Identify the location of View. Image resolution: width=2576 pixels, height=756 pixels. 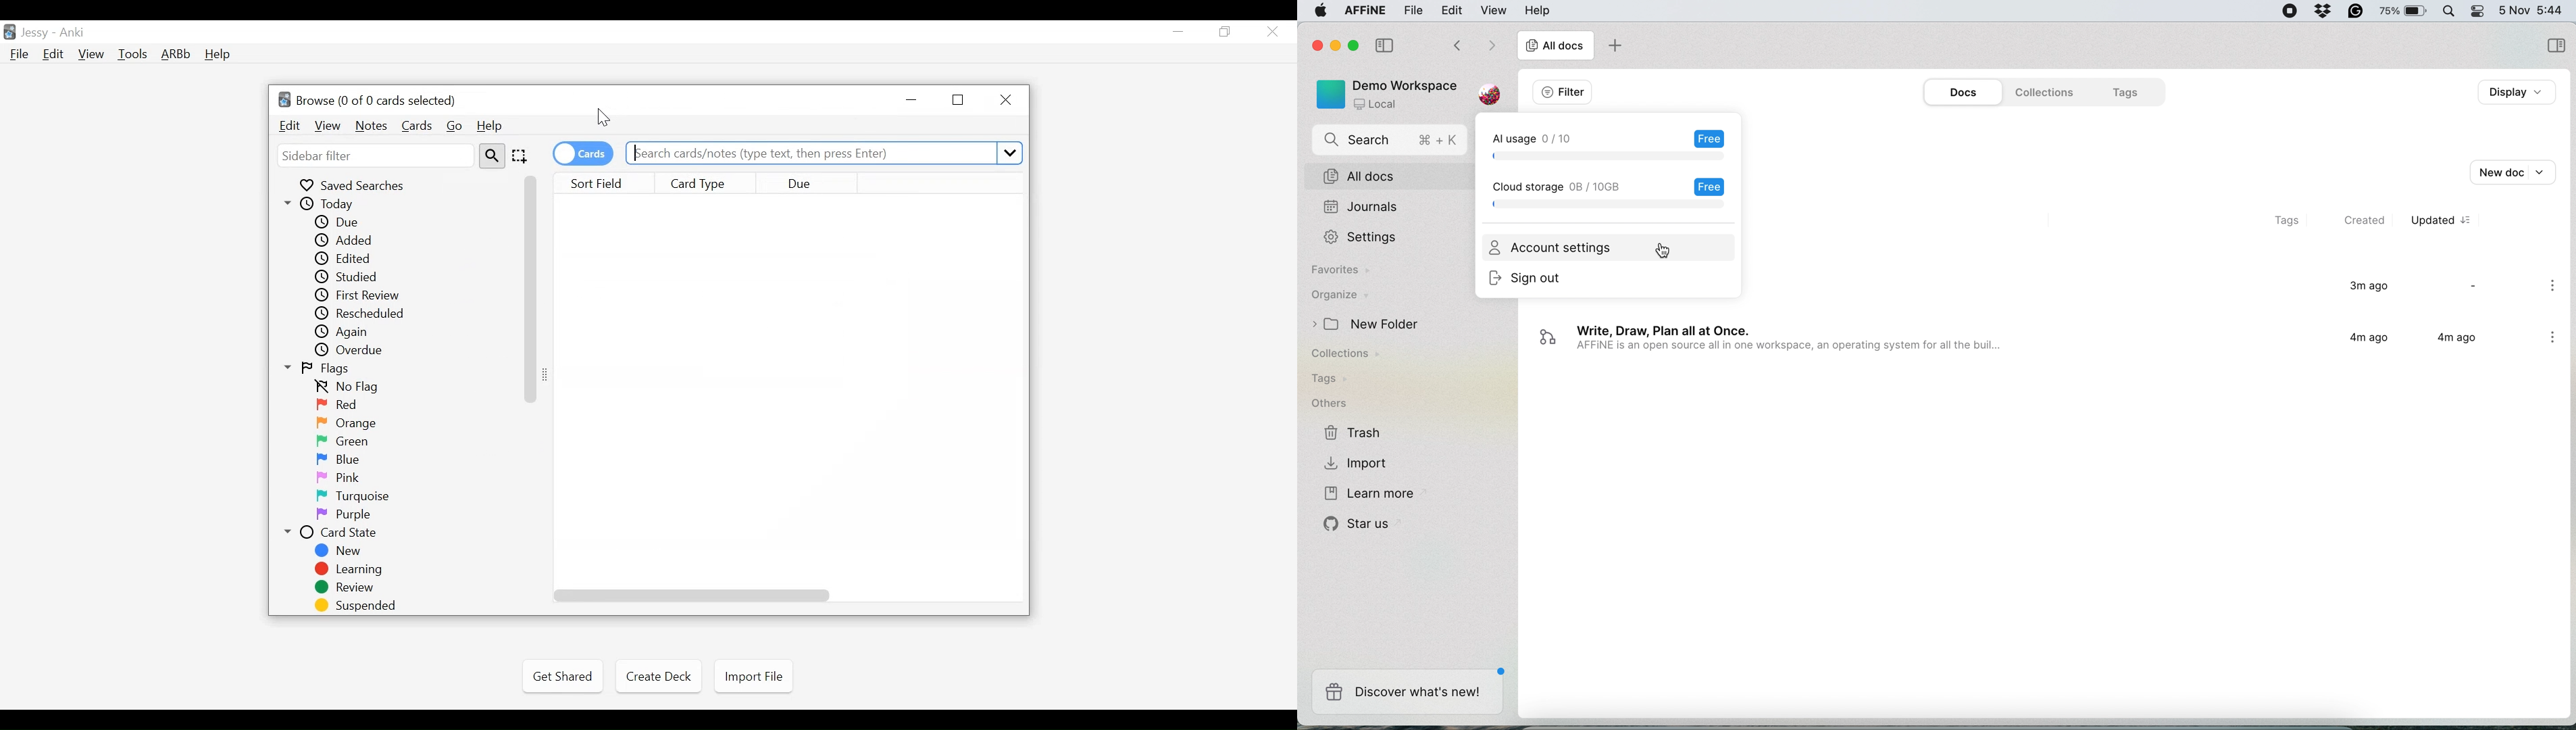
(92, 54).